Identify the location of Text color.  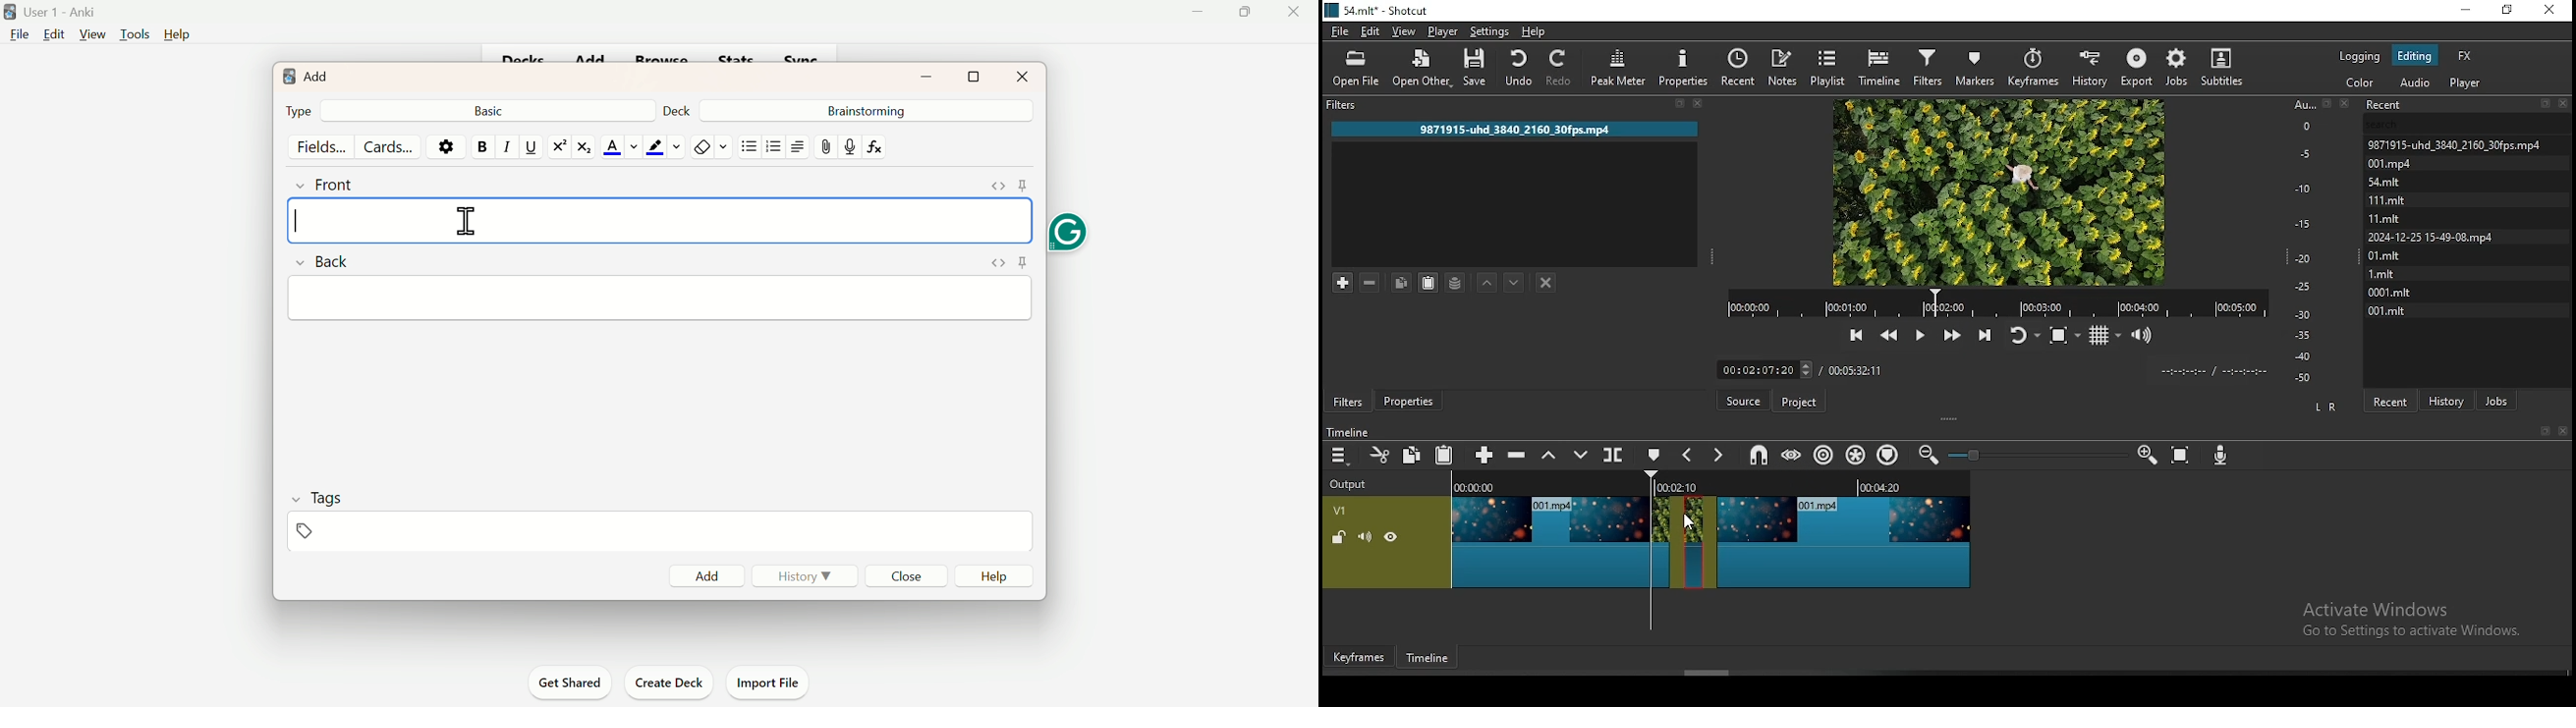
(621, 147).